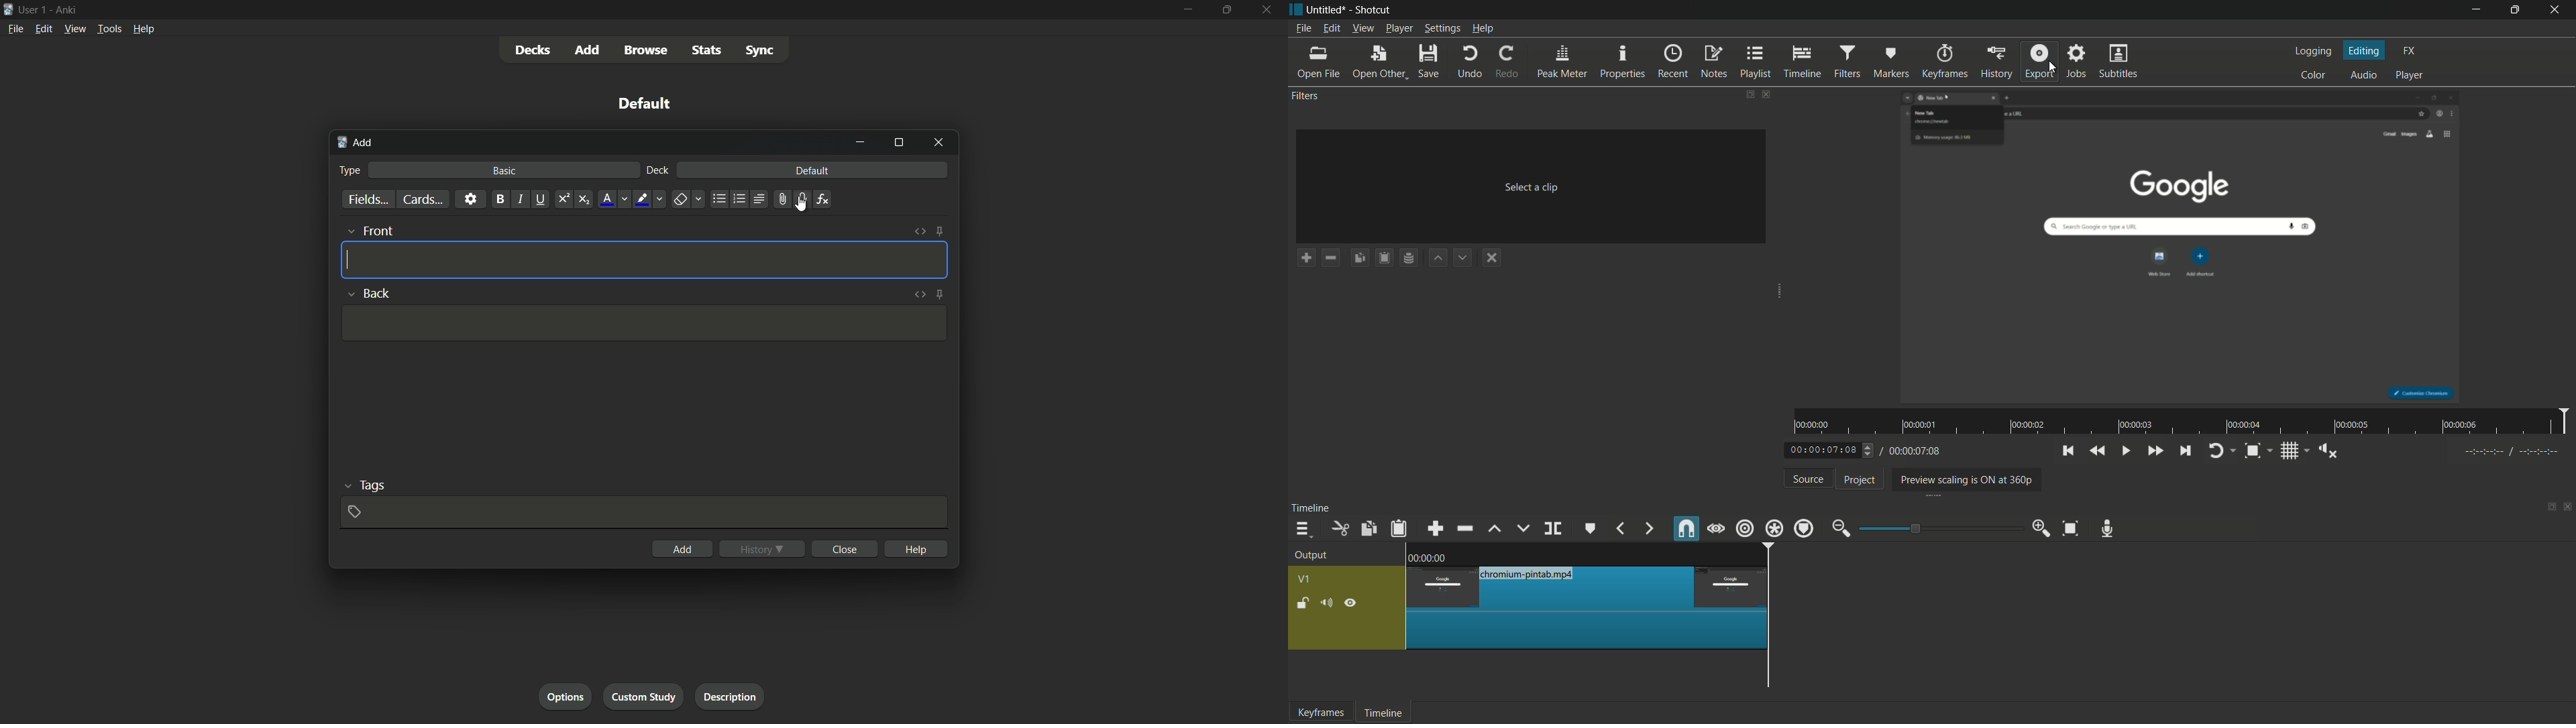 This screenshot has height=728, width=2576. I want to click on mute, so click(1325, 605).